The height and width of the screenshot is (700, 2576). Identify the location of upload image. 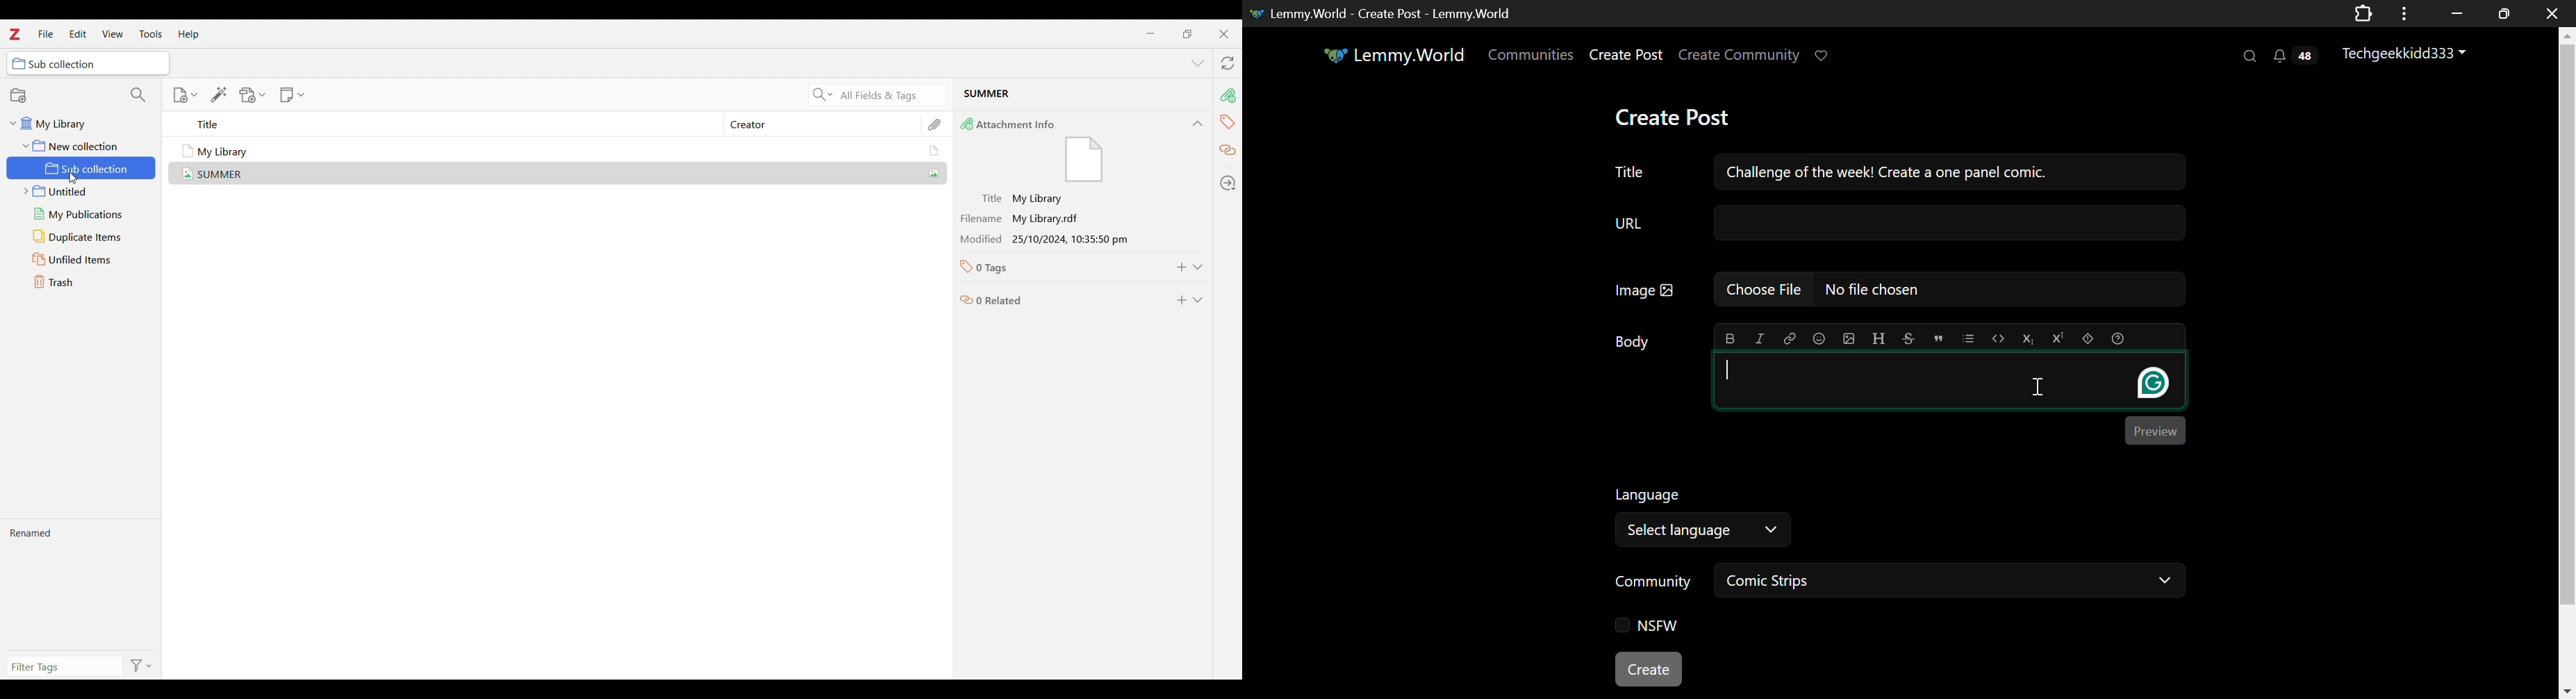
(1850, 338).